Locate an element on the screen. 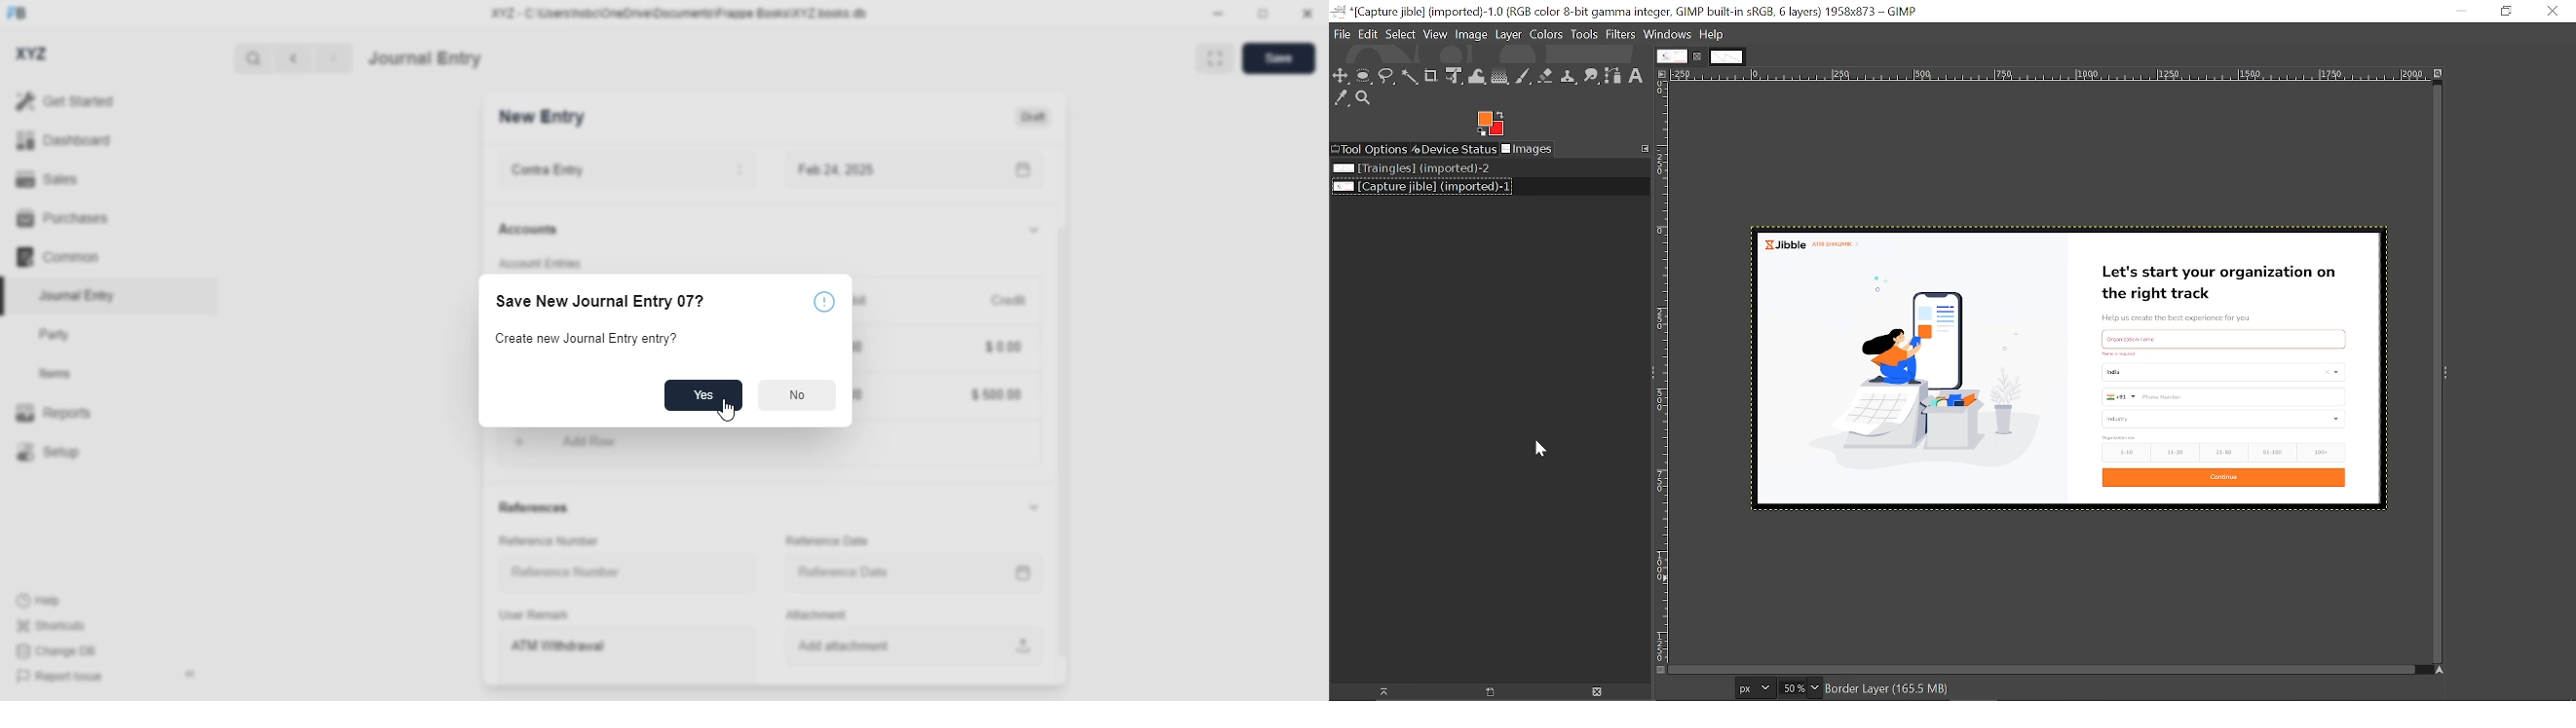 This screenshot has height=728, width=2576. $500.00 is located at coordinates (995, 392).